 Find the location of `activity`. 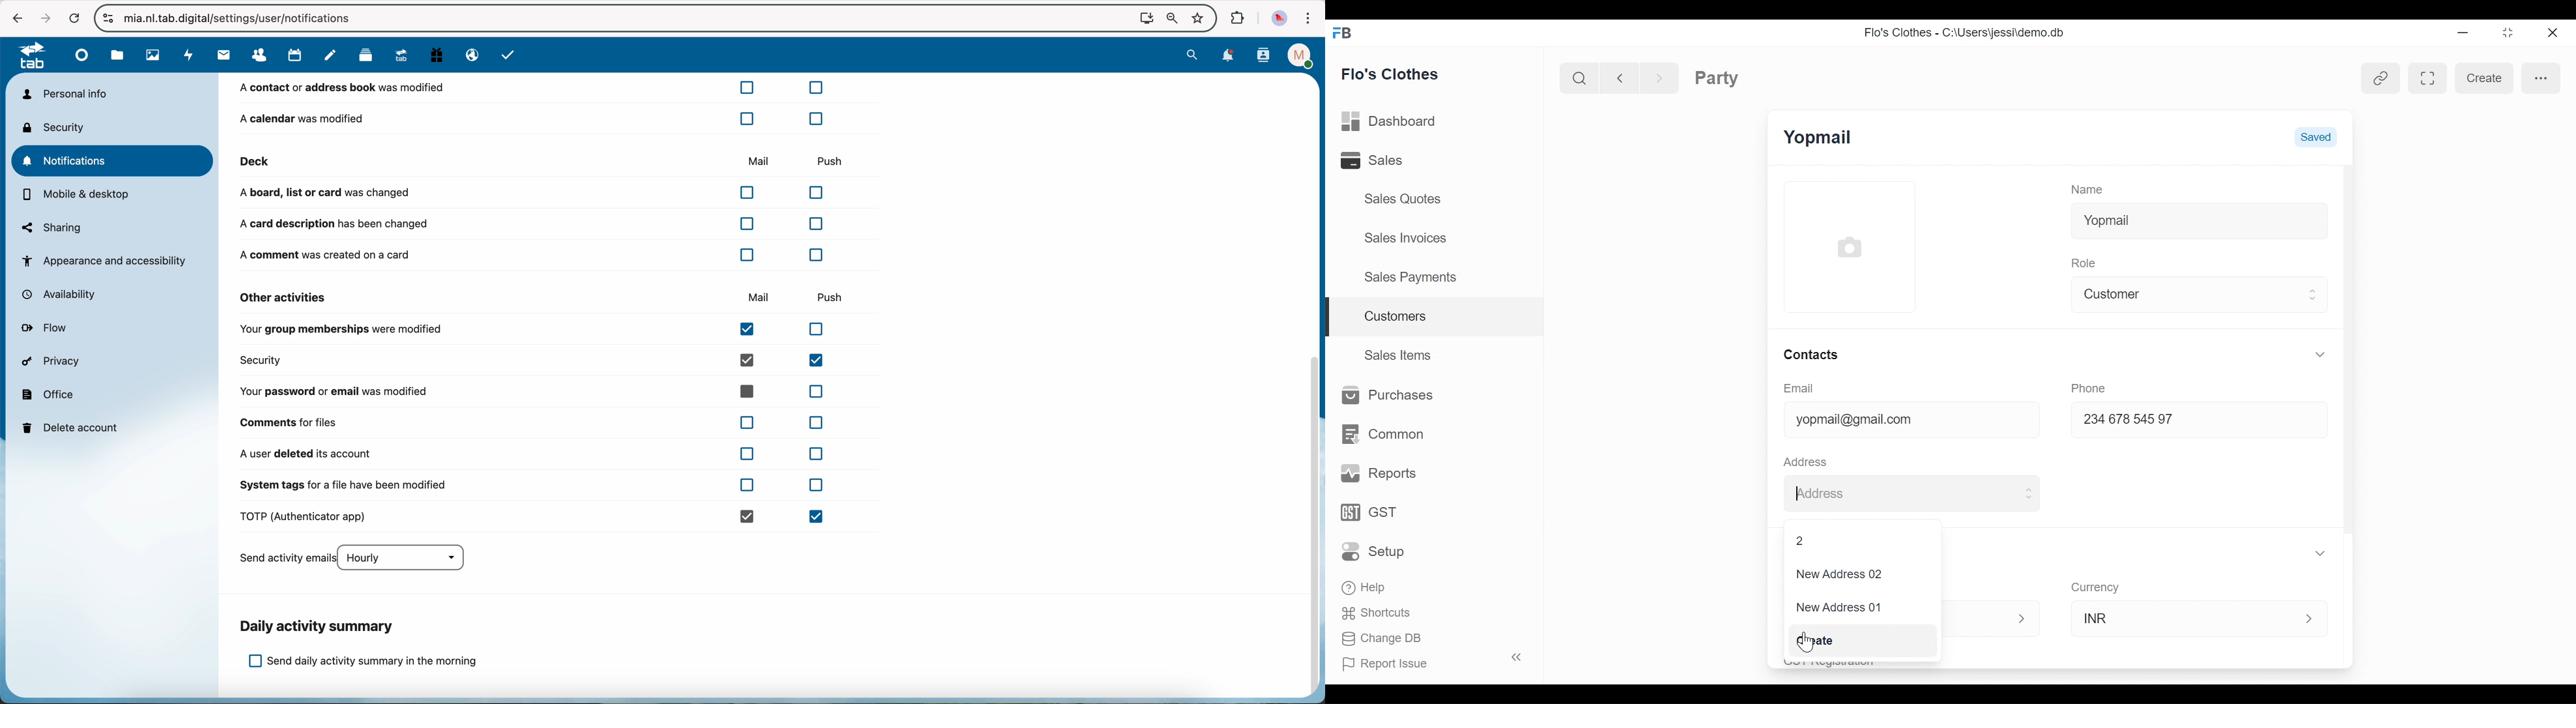

activity is located at coordinates (187, 56).